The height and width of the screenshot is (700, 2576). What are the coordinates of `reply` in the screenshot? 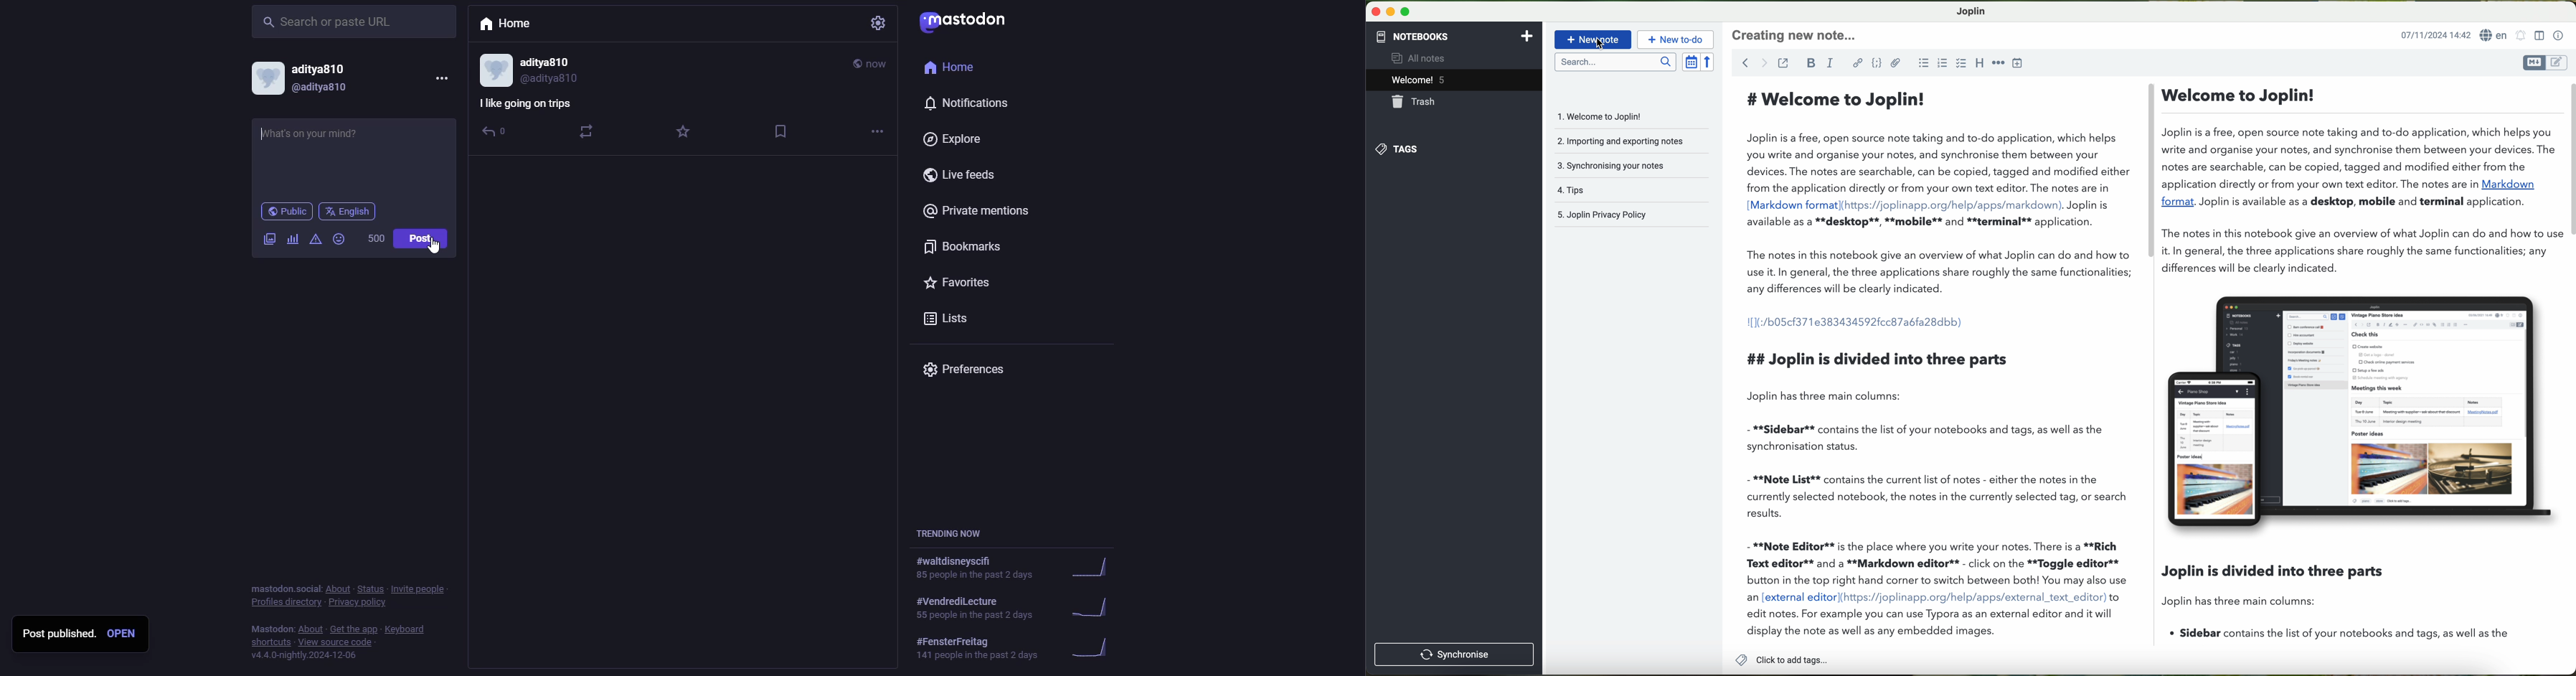 It's located at (491, 132).